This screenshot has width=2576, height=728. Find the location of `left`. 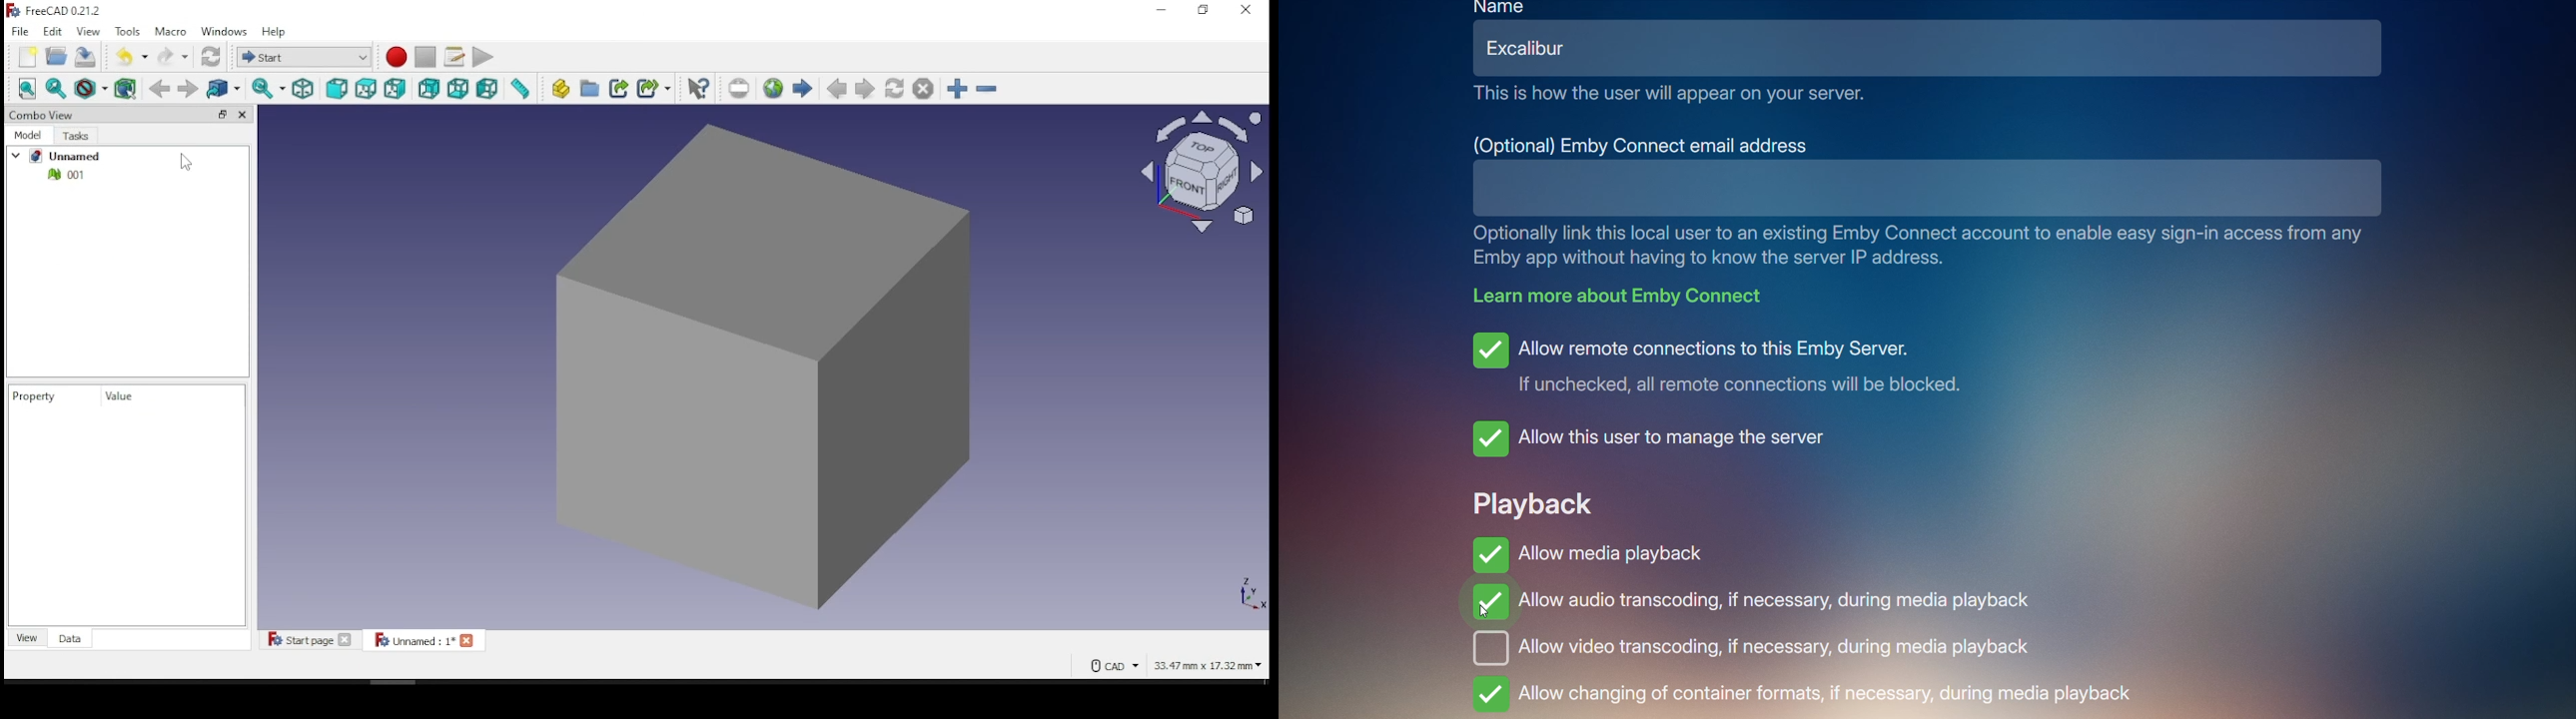

left is located at coordinates (487, 88).